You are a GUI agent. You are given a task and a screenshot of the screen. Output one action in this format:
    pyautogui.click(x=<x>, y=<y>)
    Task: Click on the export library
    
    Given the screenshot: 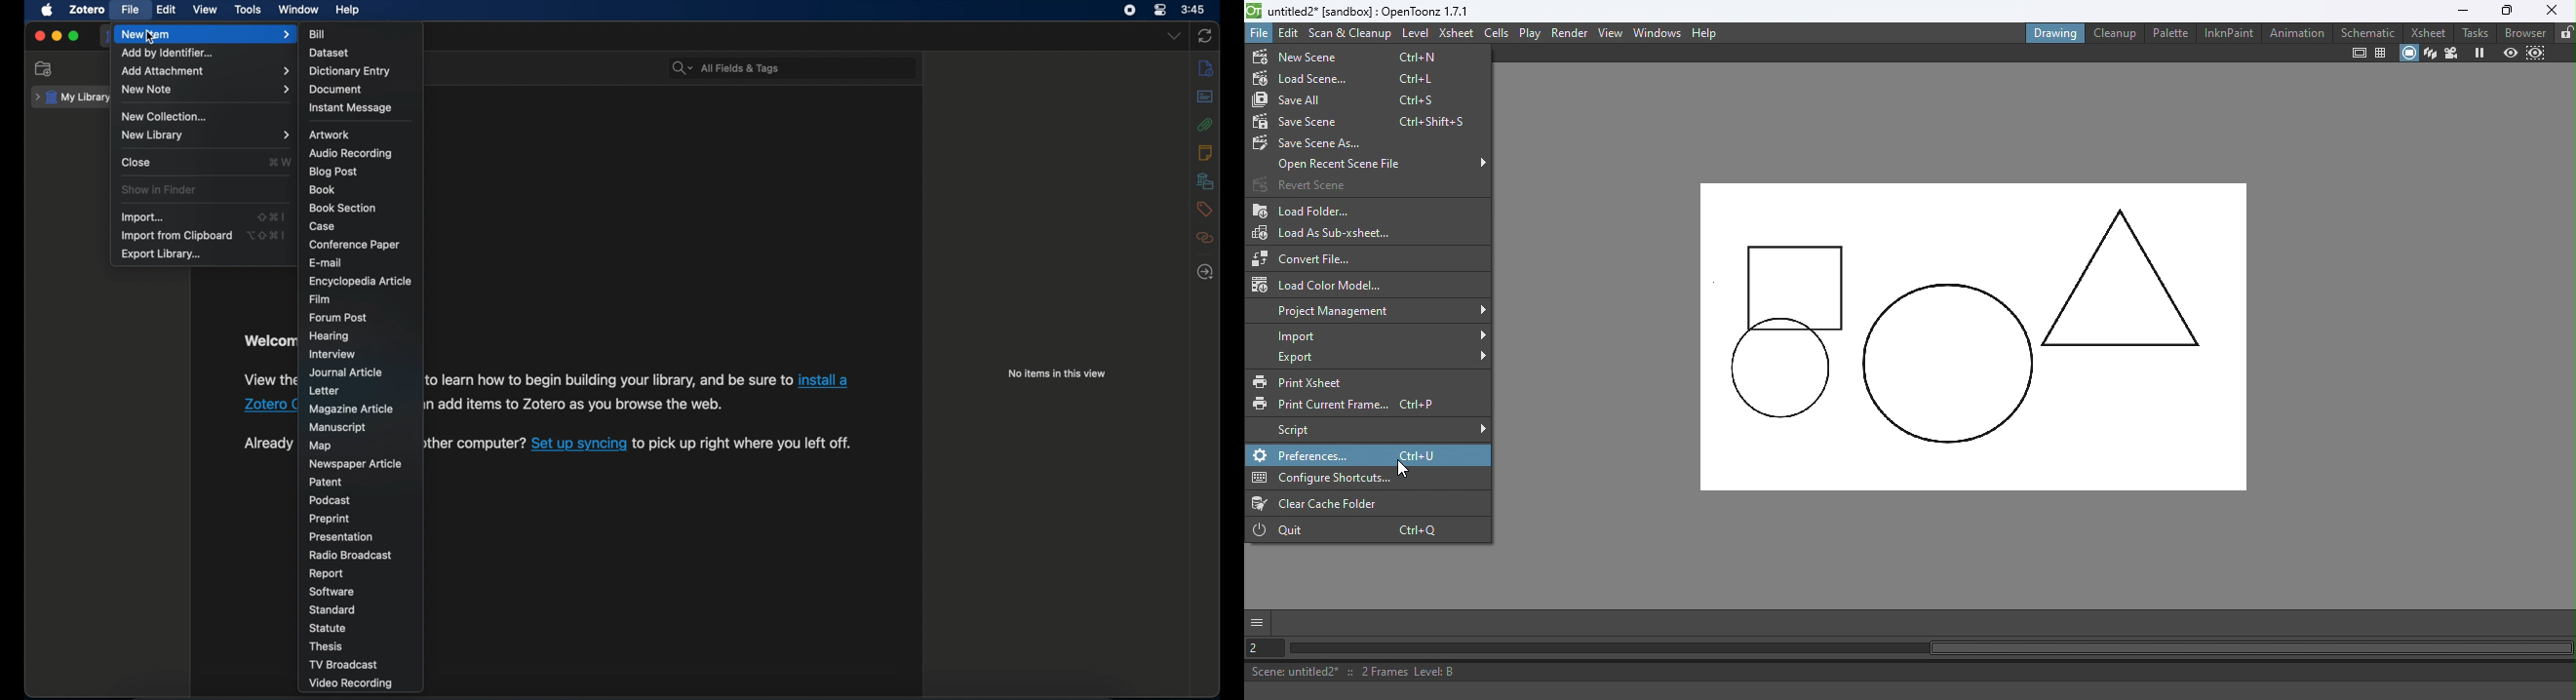 What is the action you would take?
    pyautogui.click(x=160, y=255)
    